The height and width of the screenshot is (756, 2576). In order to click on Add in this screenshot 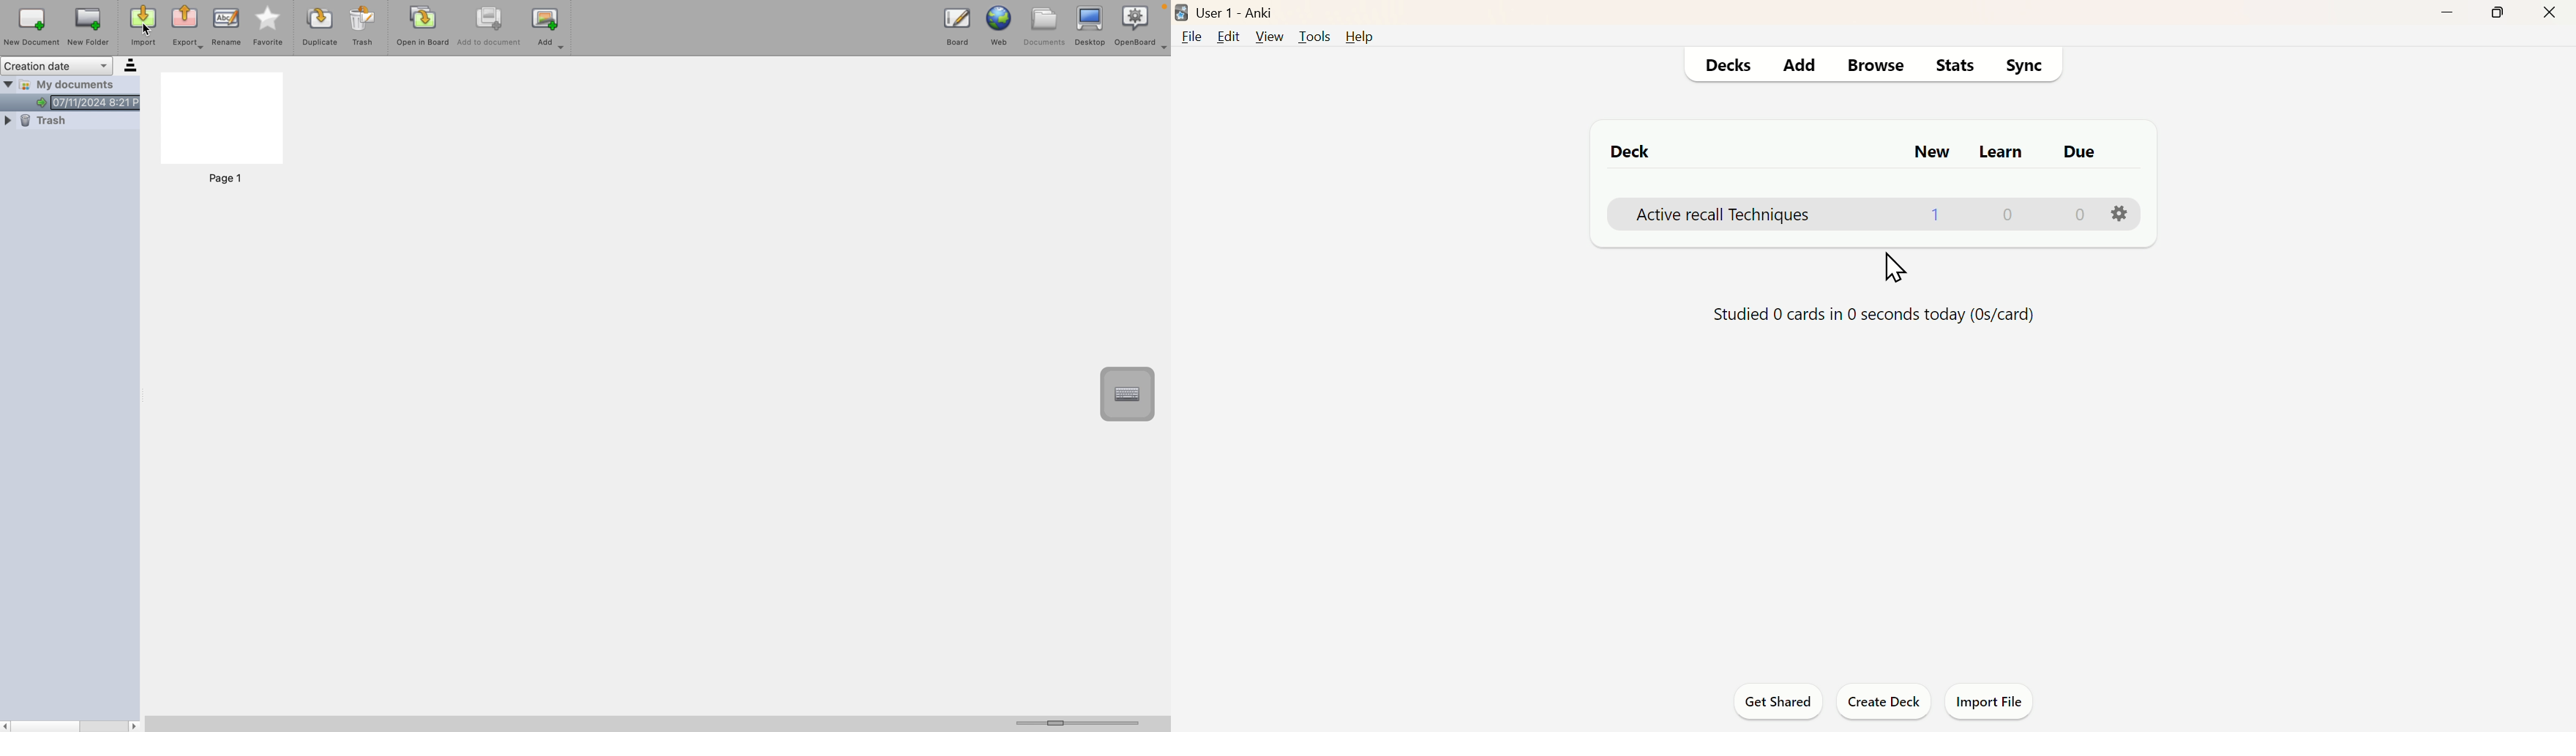, I will do `click(1802, 66)`.